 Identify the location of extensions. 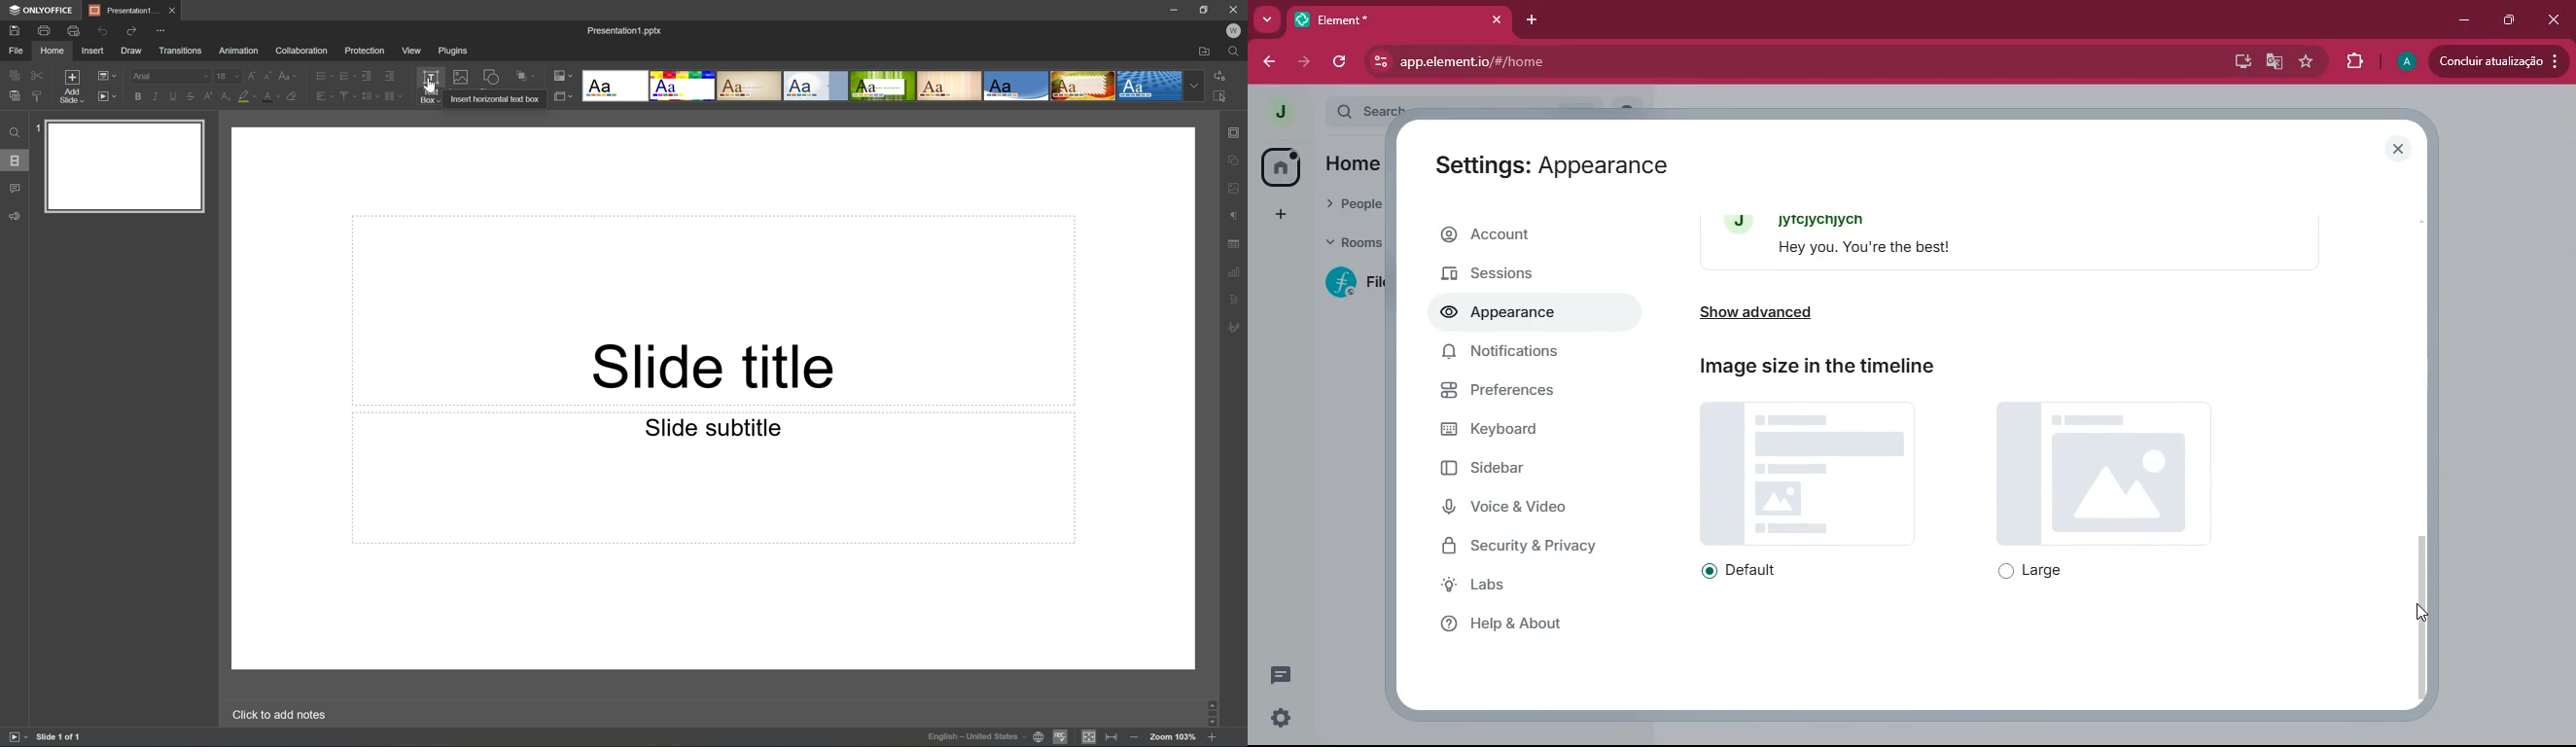
(2348, 62).